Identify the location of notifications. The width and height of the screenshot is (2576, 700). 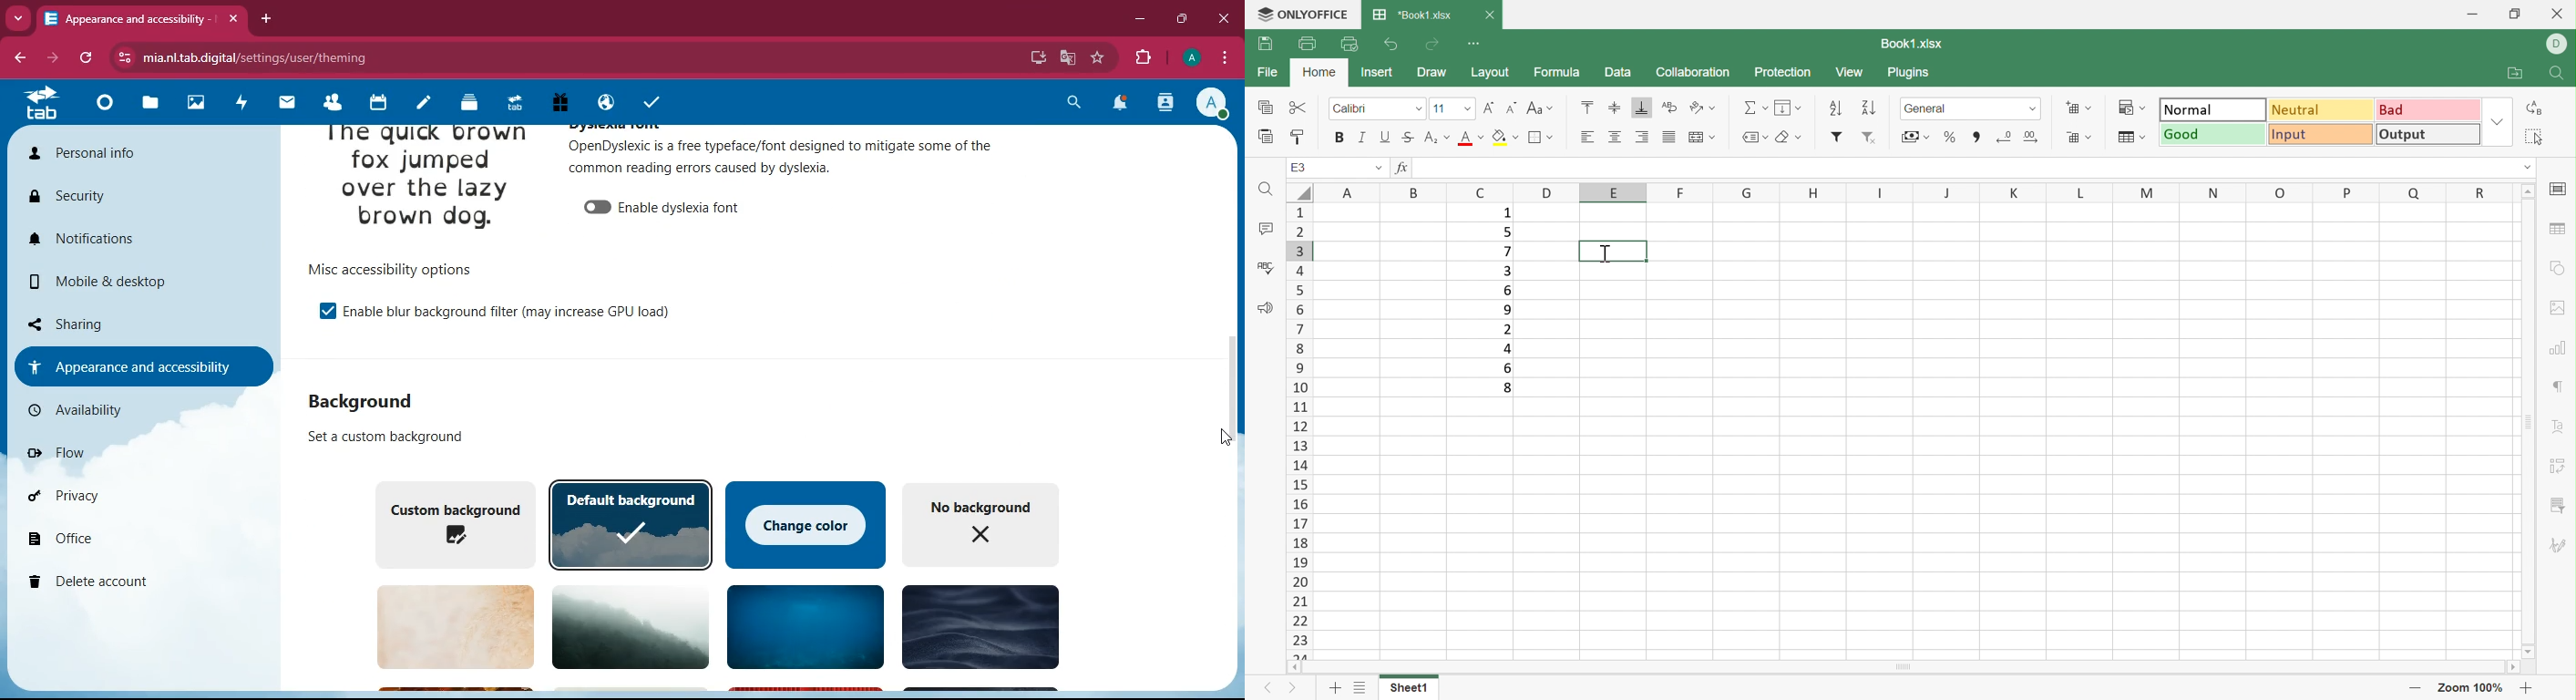
(1121, 104).